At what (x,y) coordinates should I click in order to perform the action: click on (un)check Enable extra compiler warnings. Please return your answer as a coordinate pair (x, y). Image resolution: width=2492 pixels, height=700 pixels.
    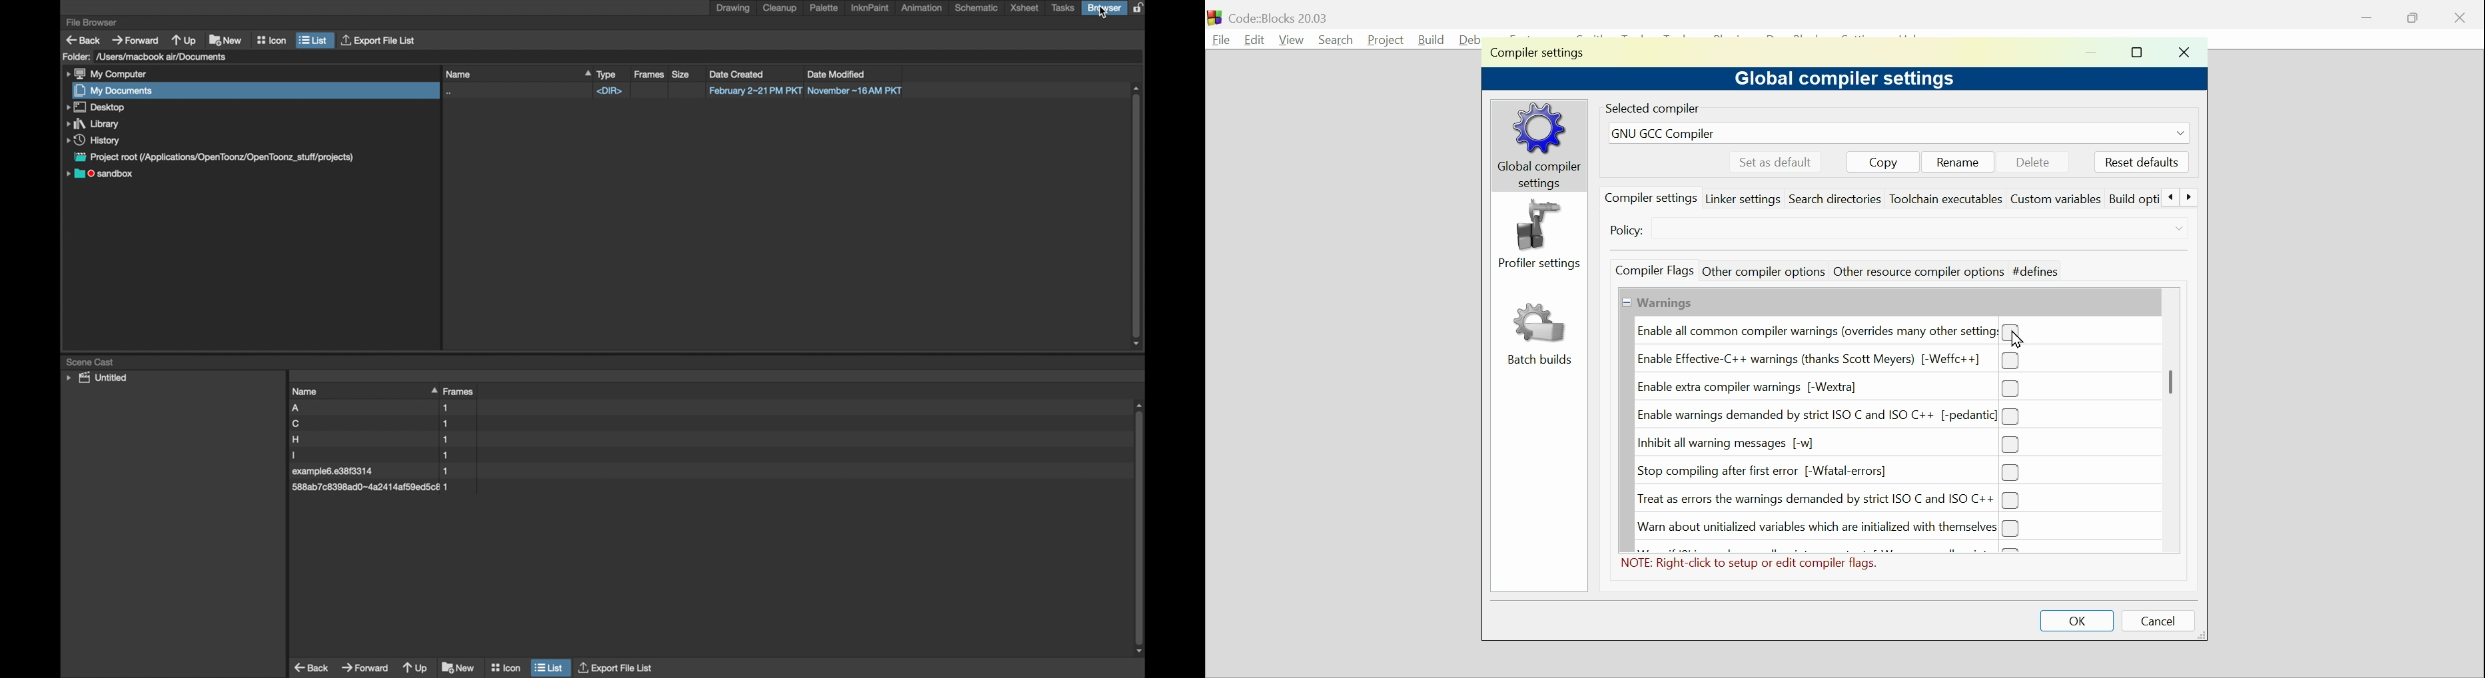
    Looking at the image, I should click on (1827, 389).